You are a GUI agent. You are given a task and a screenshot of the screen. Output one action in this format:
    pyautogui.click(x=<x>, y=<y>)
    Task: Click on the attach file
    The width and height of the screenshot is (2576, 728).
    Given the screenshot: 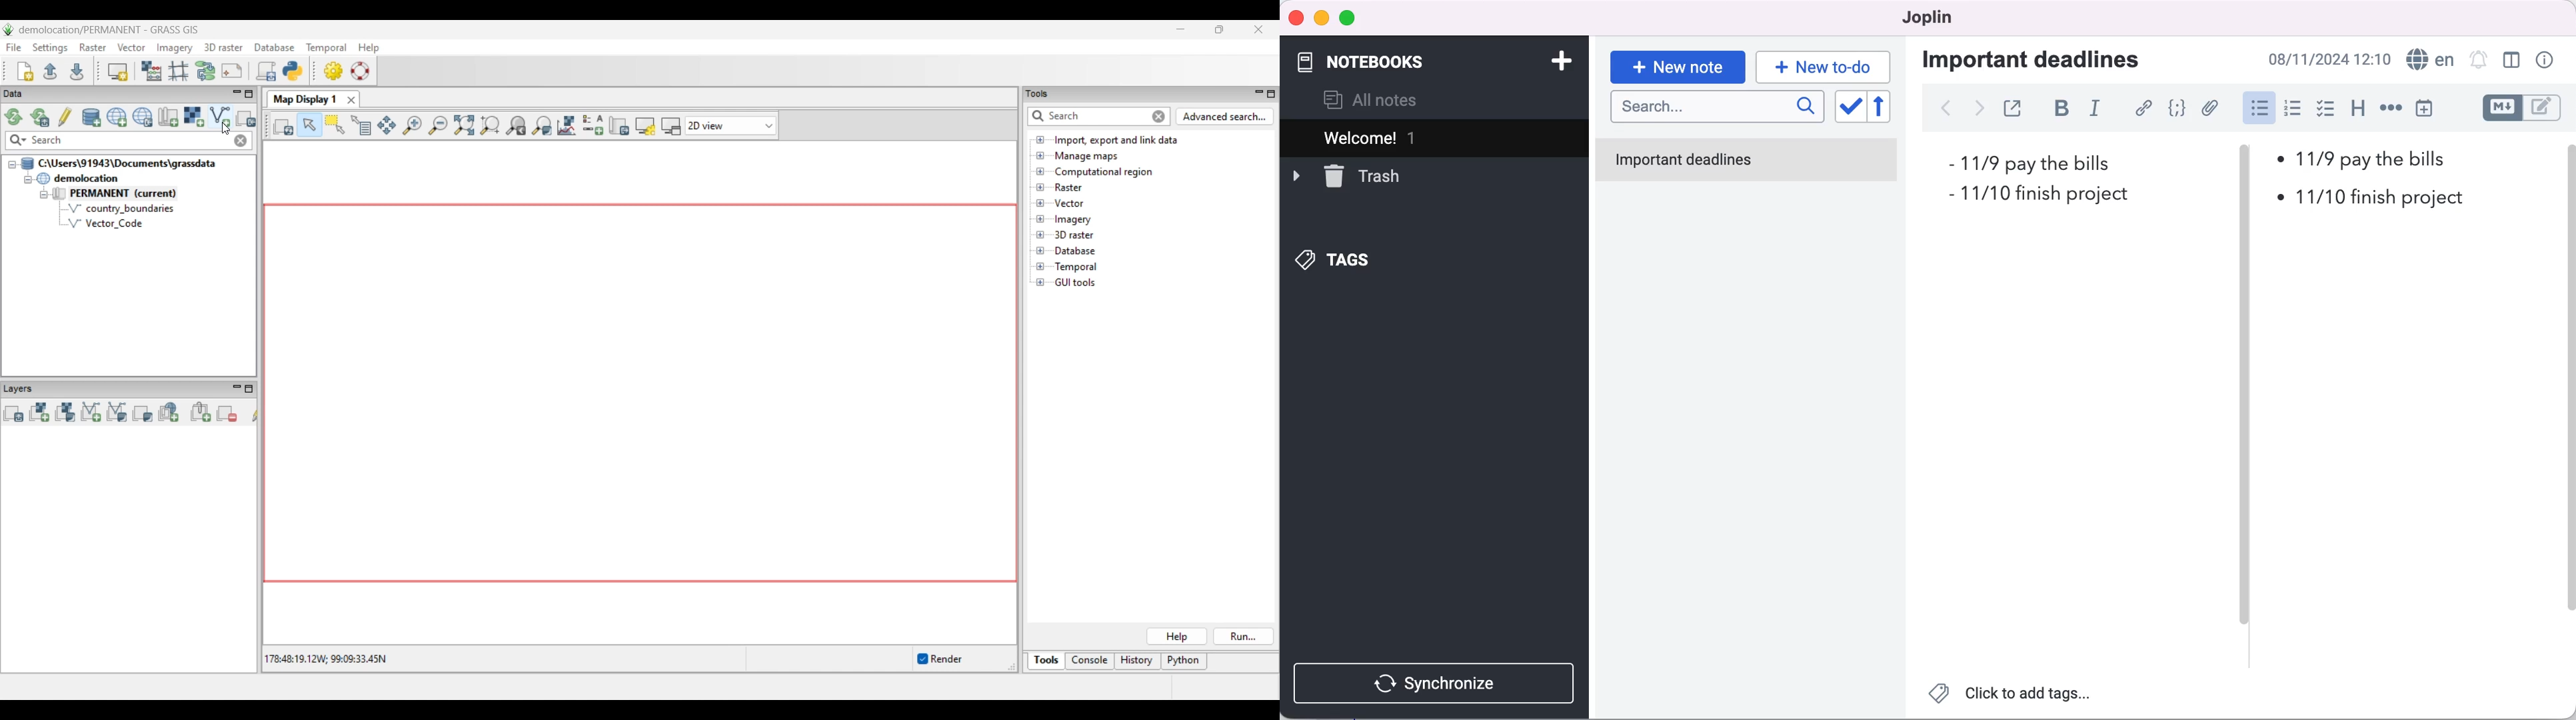 What is the action you would take?
    pyautogui.click(x=2209, y=108)
    